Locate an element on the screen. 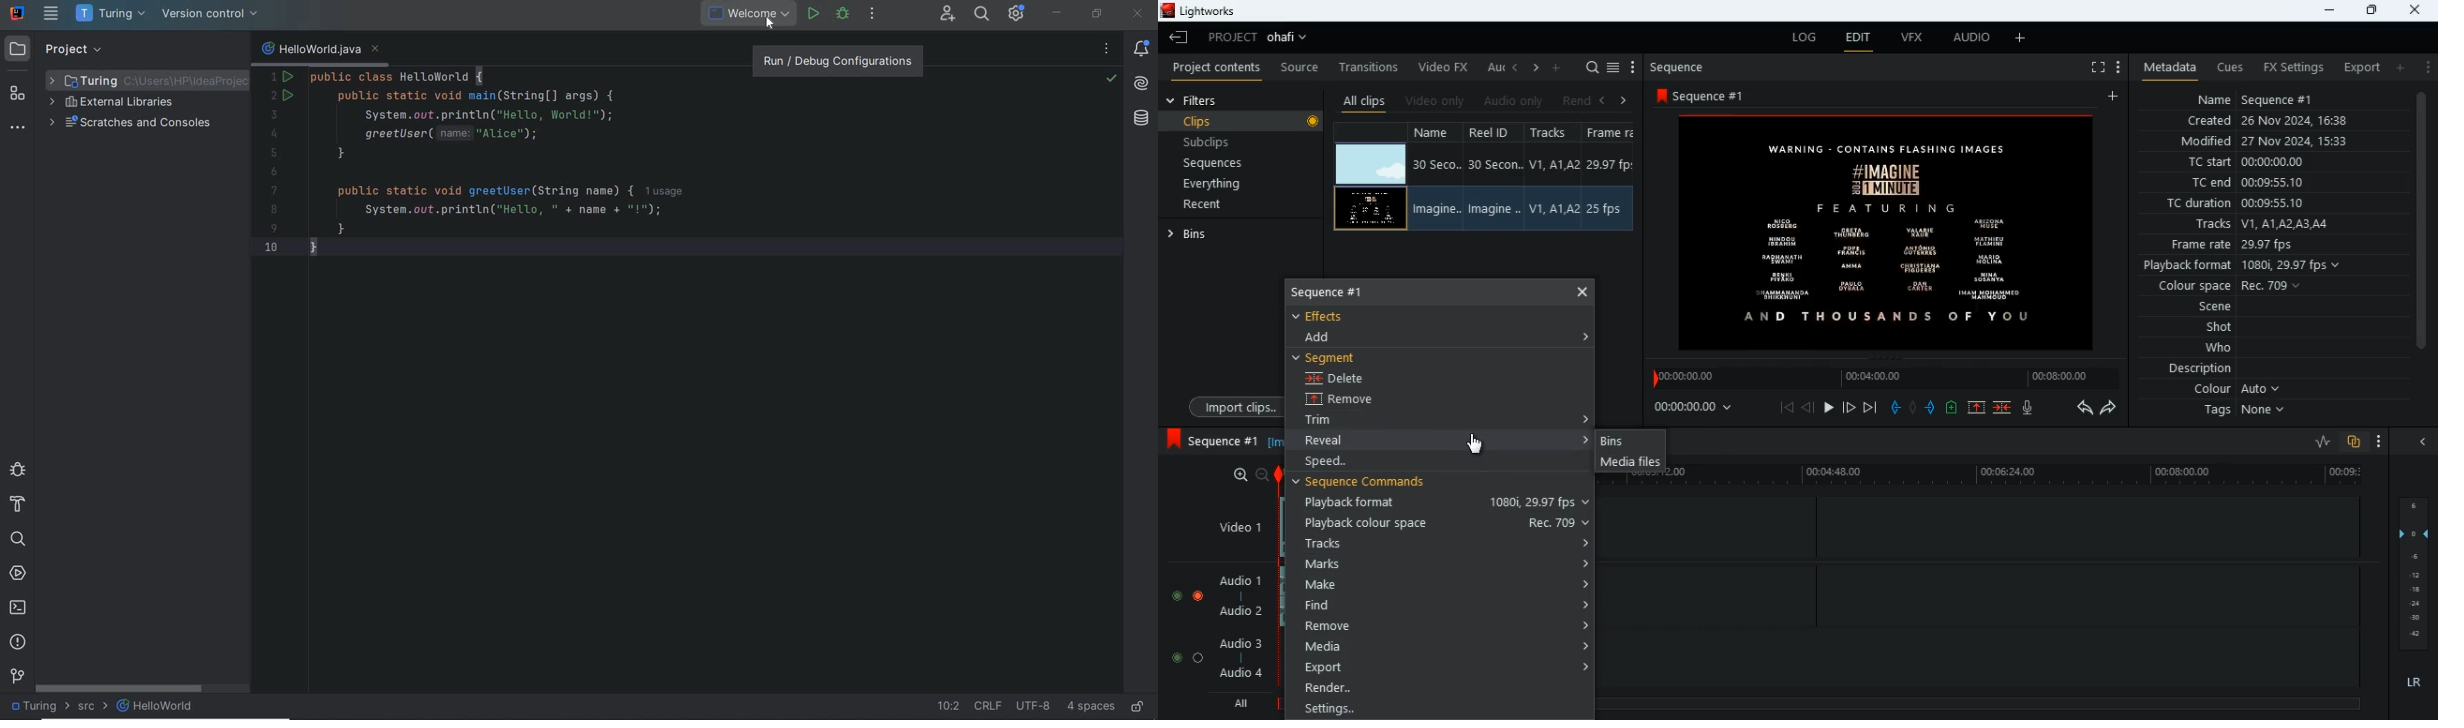 This screenshot has height=728, width=2464. toggle is located at coordinates (1176, 657).